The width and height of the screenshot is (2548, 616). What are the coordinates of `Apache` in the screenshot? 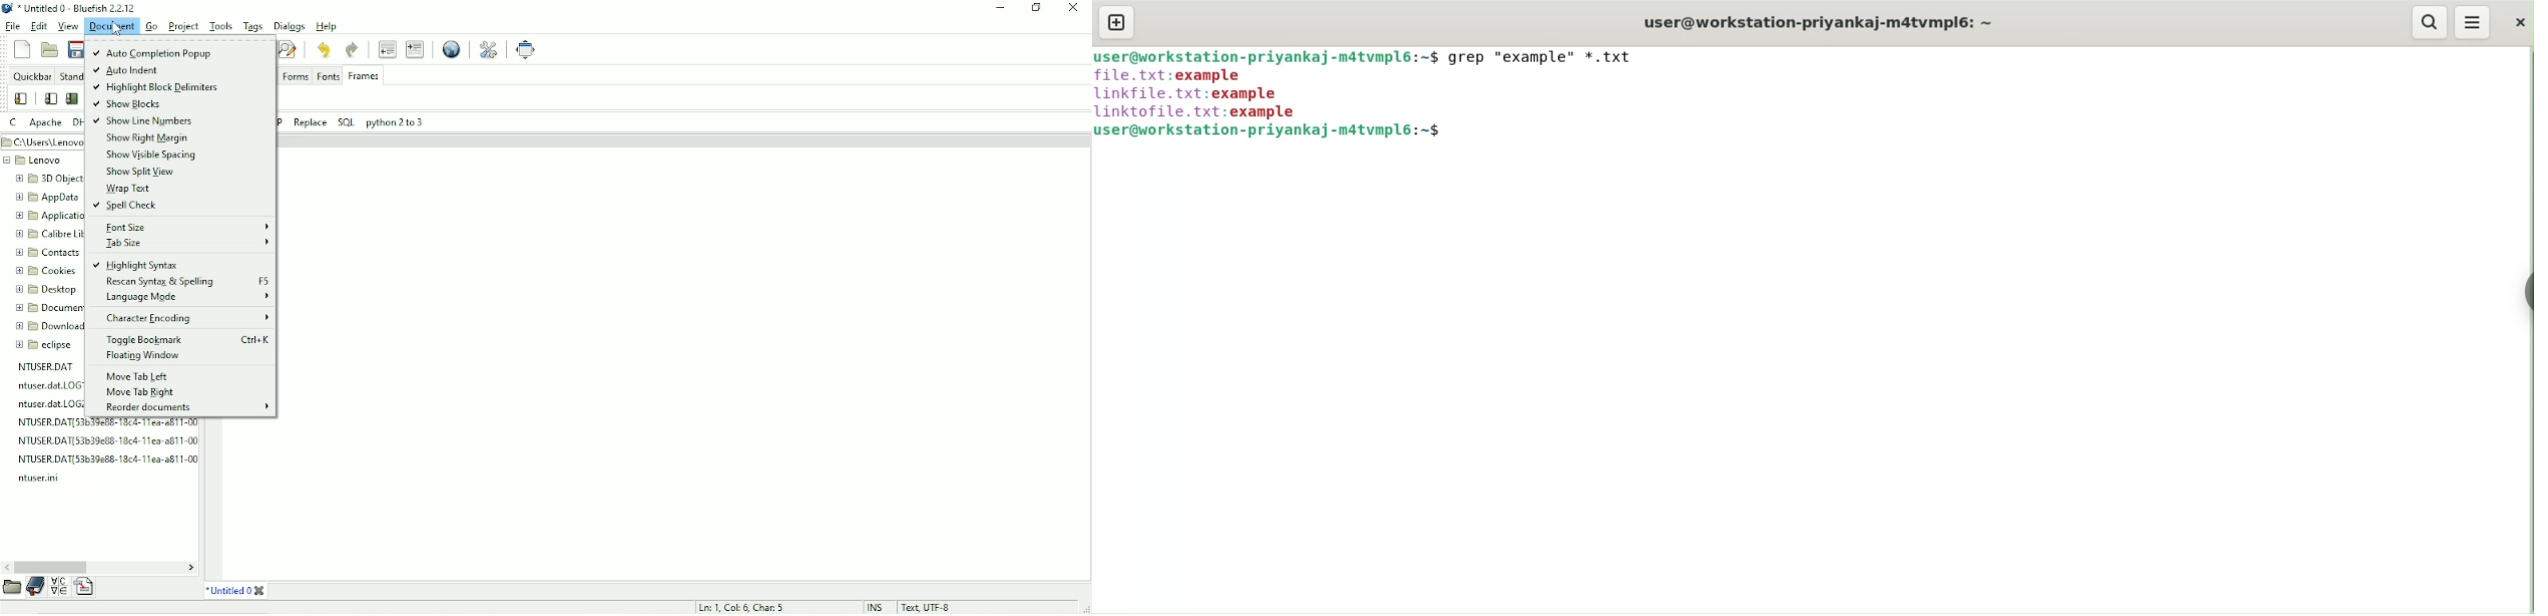 It's located at (46, 122).